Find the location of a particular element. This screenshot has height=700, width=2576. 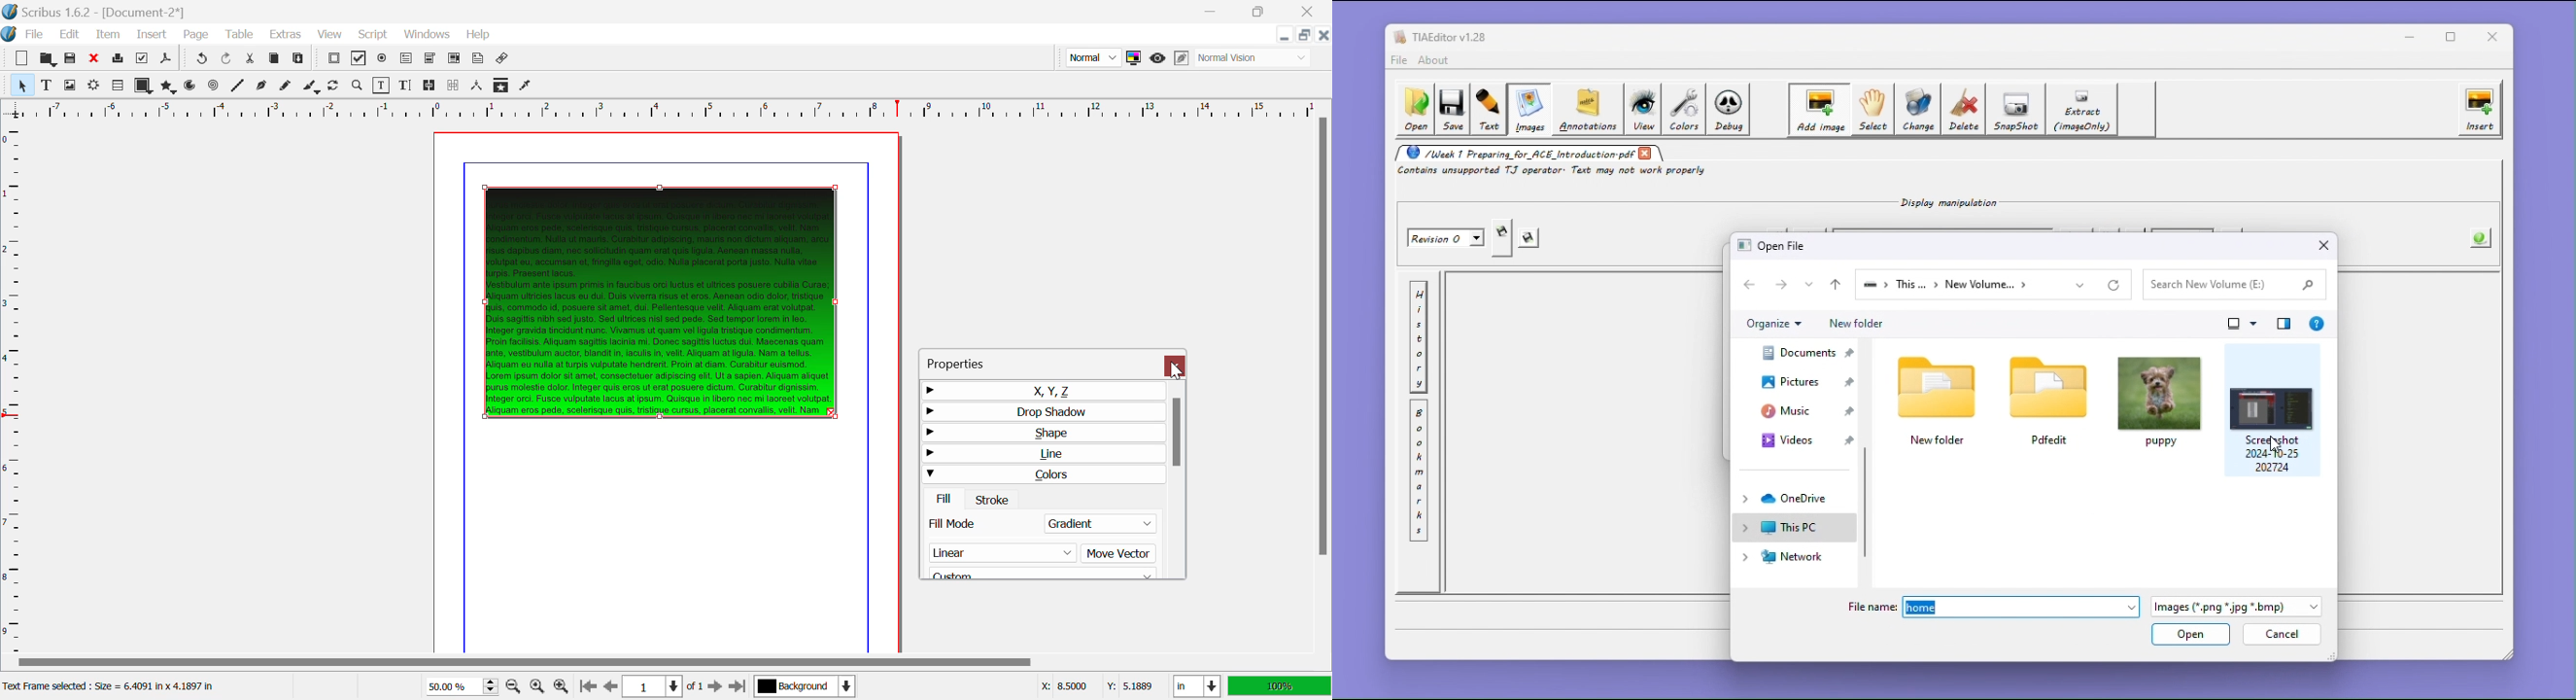

Toggle Color Management is located at coordinates (1133, 58).